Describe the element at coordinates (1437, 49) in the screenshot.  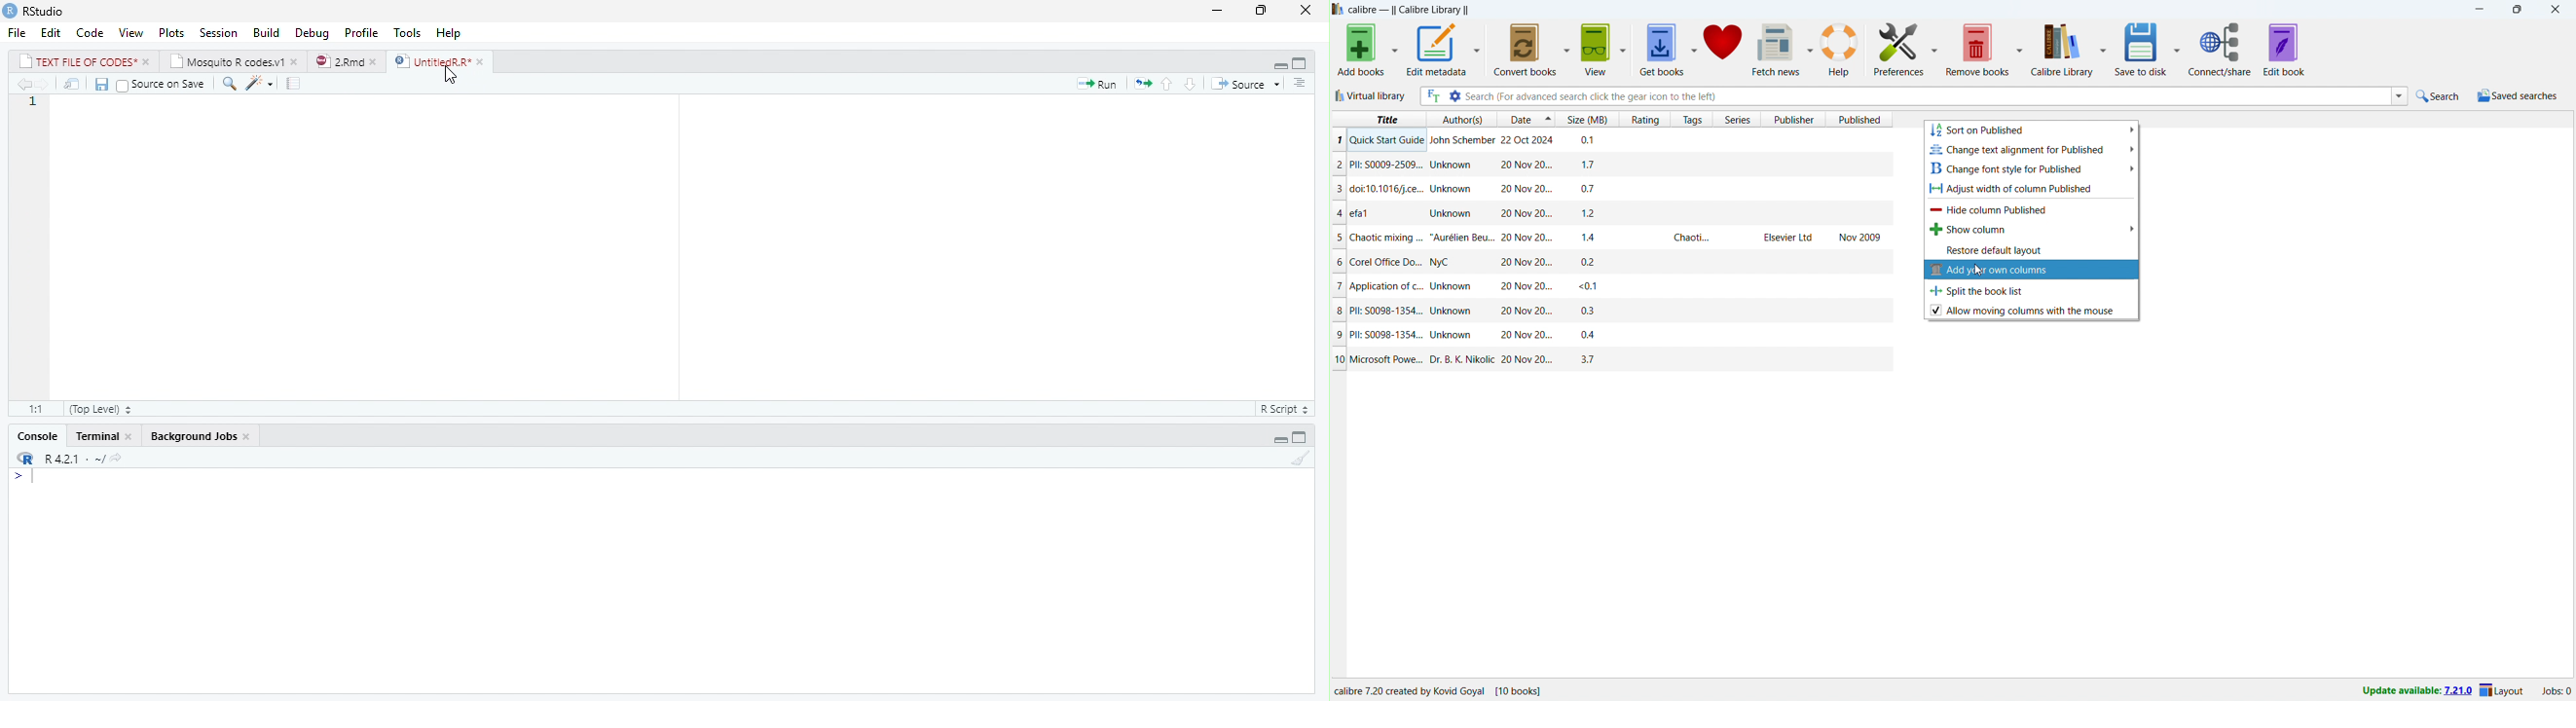
I see `edit metadata` at that location.